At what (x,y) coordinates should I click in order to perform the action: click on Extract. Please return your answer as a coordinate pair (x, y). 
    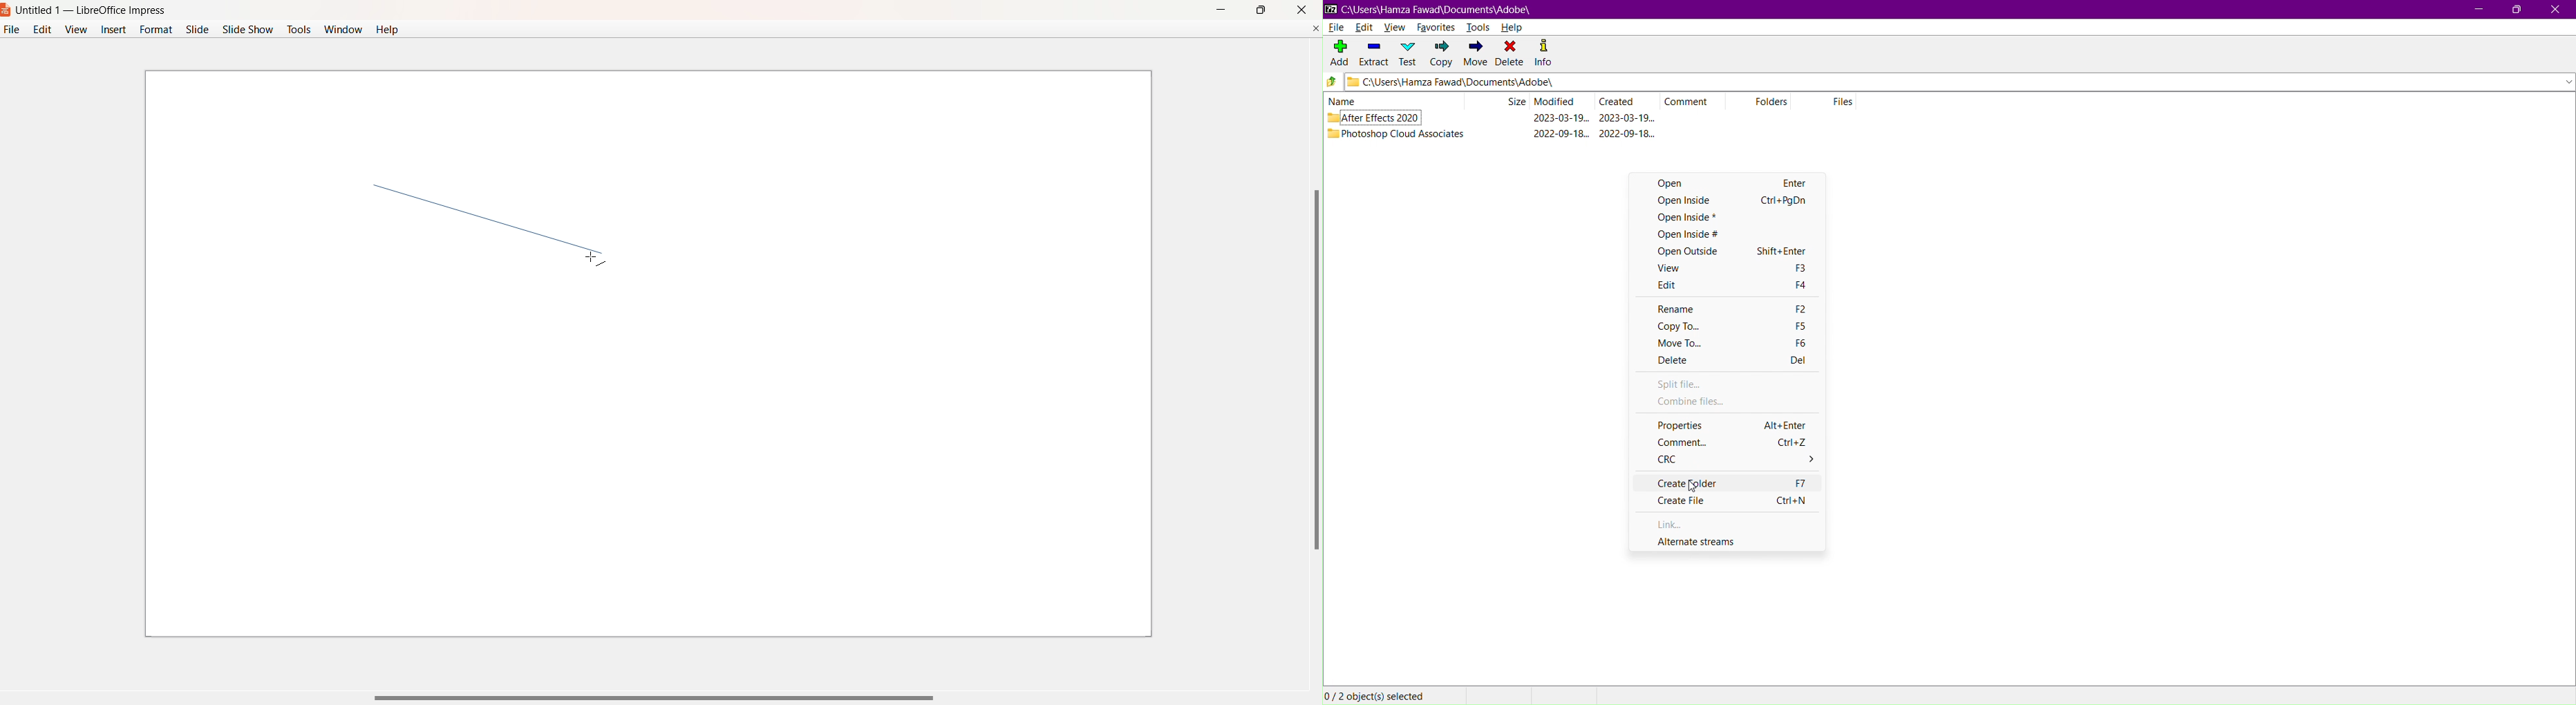
    Looking at the image, I should click on (1373, 54).